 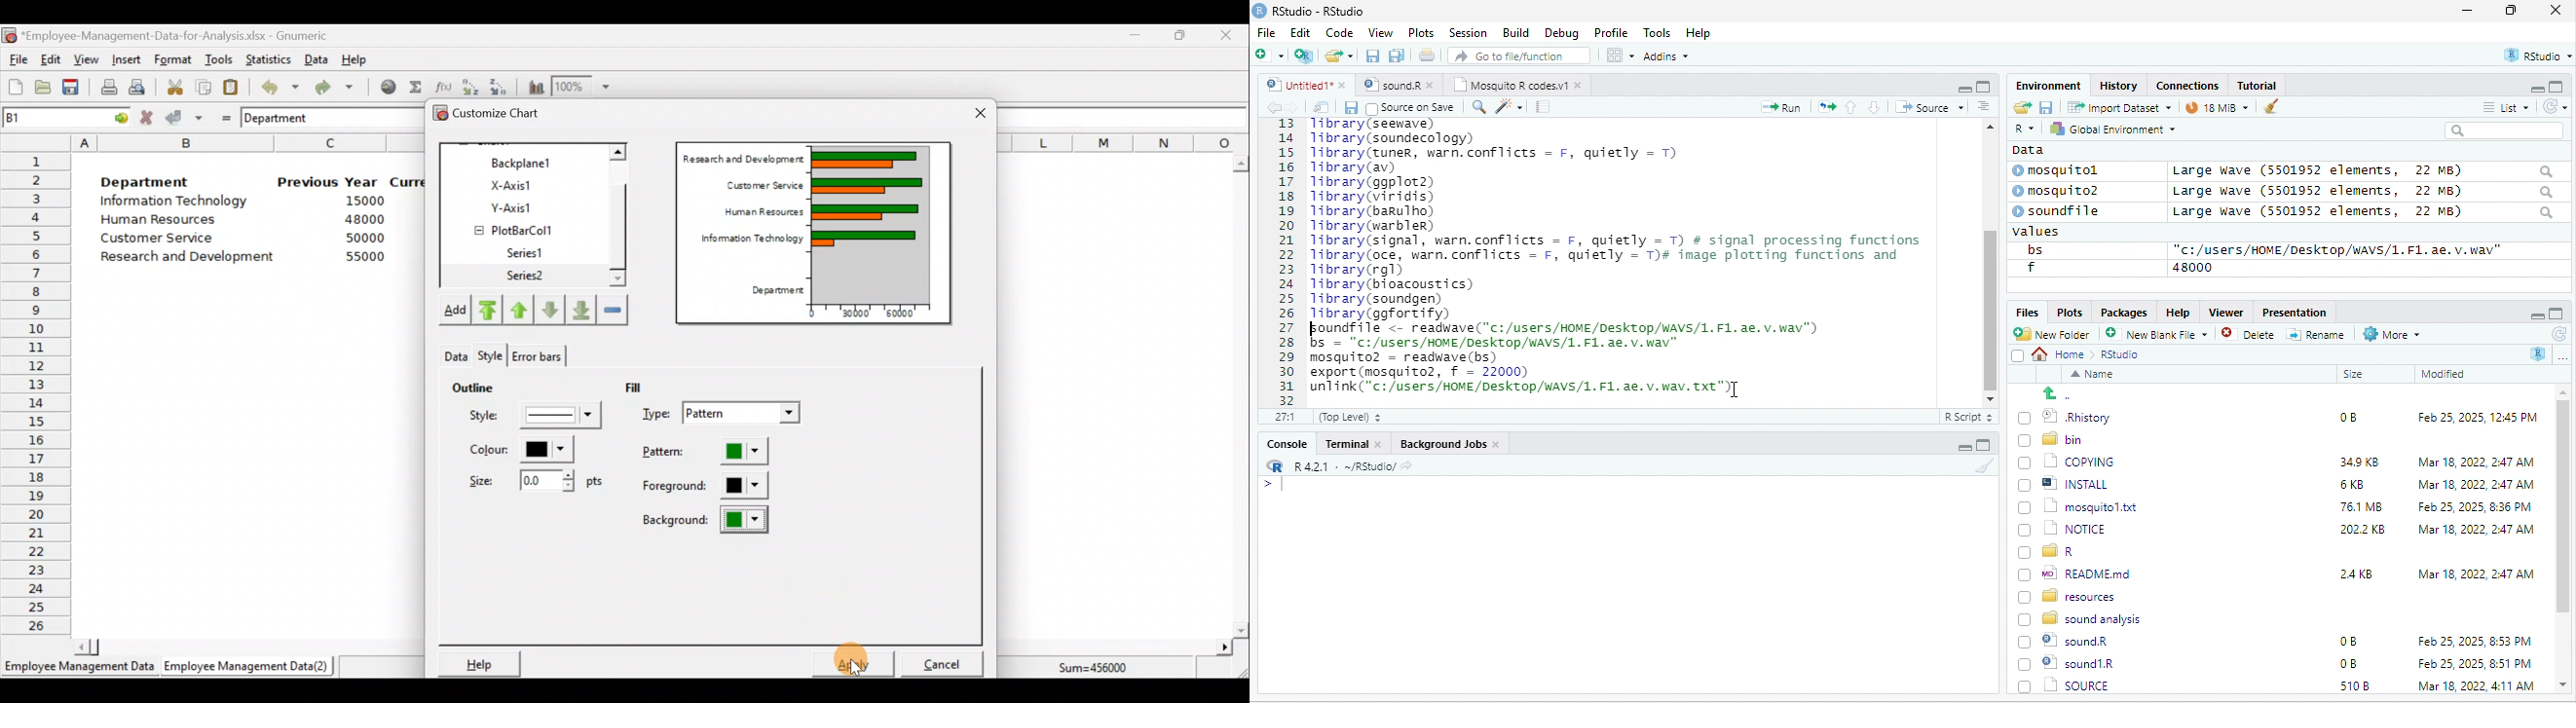 I want to click on save, so click(x=1350, y=107).